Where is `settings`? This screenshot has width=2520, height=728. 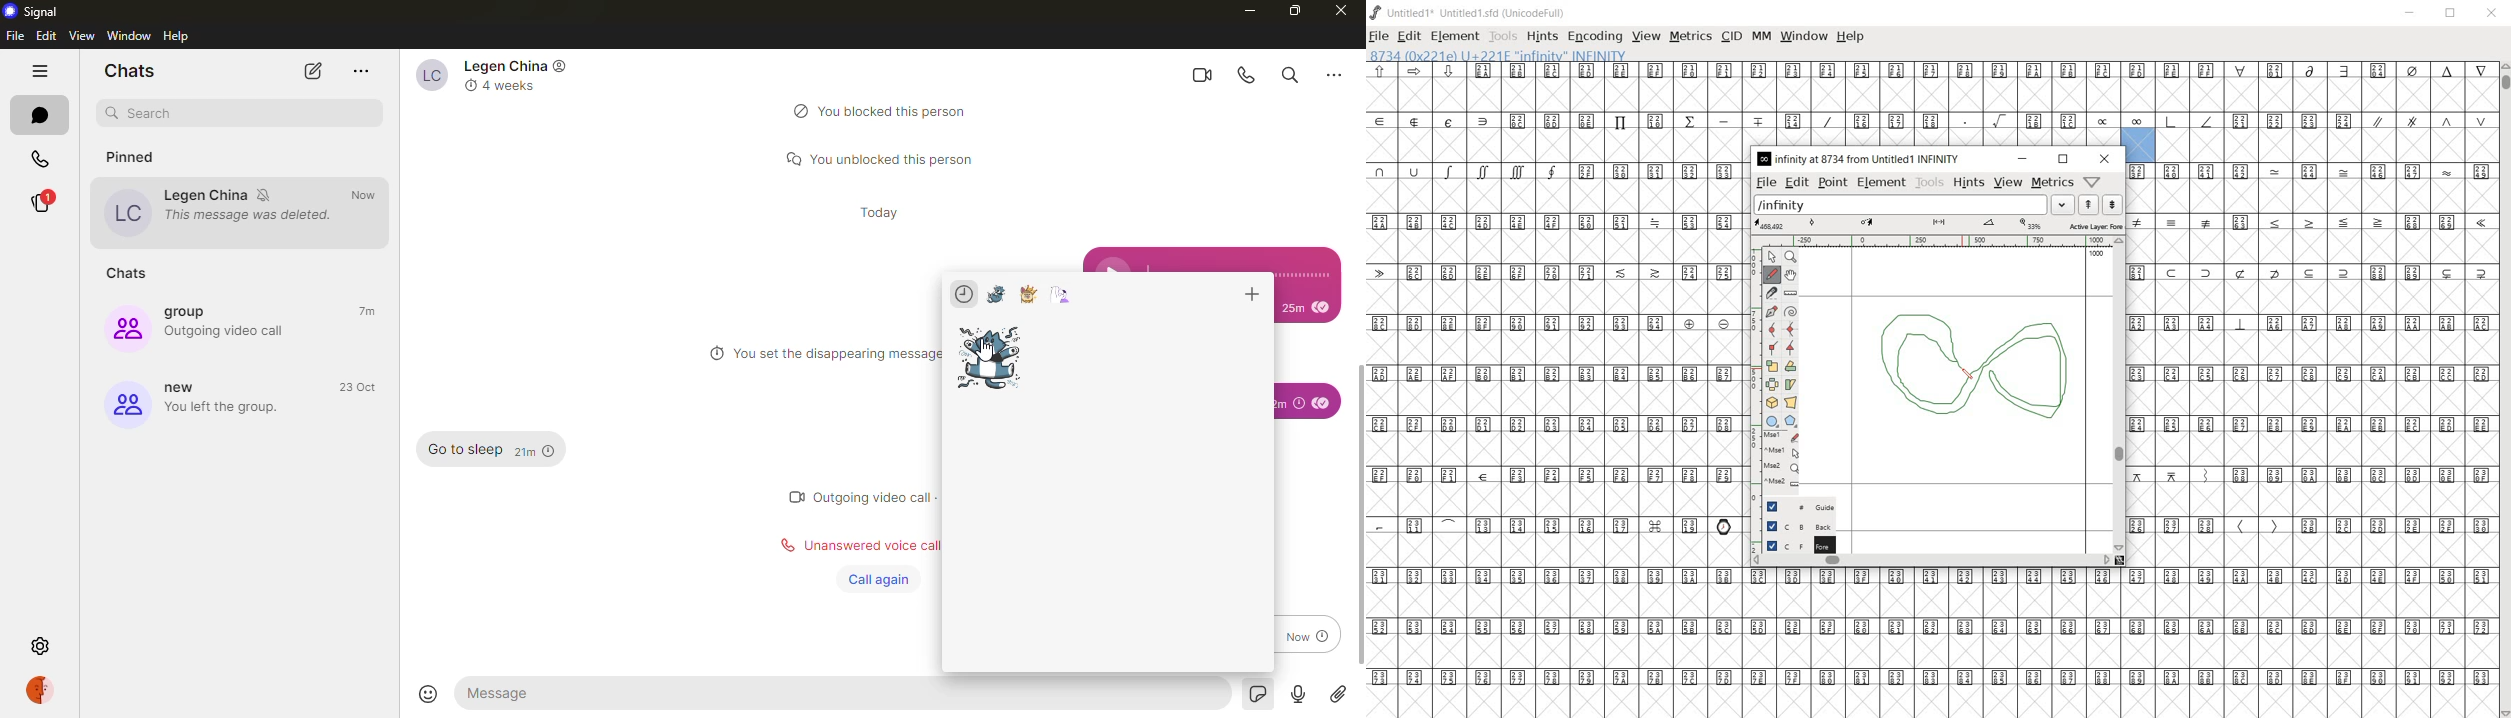
settings is located at coordinates (41, 647).